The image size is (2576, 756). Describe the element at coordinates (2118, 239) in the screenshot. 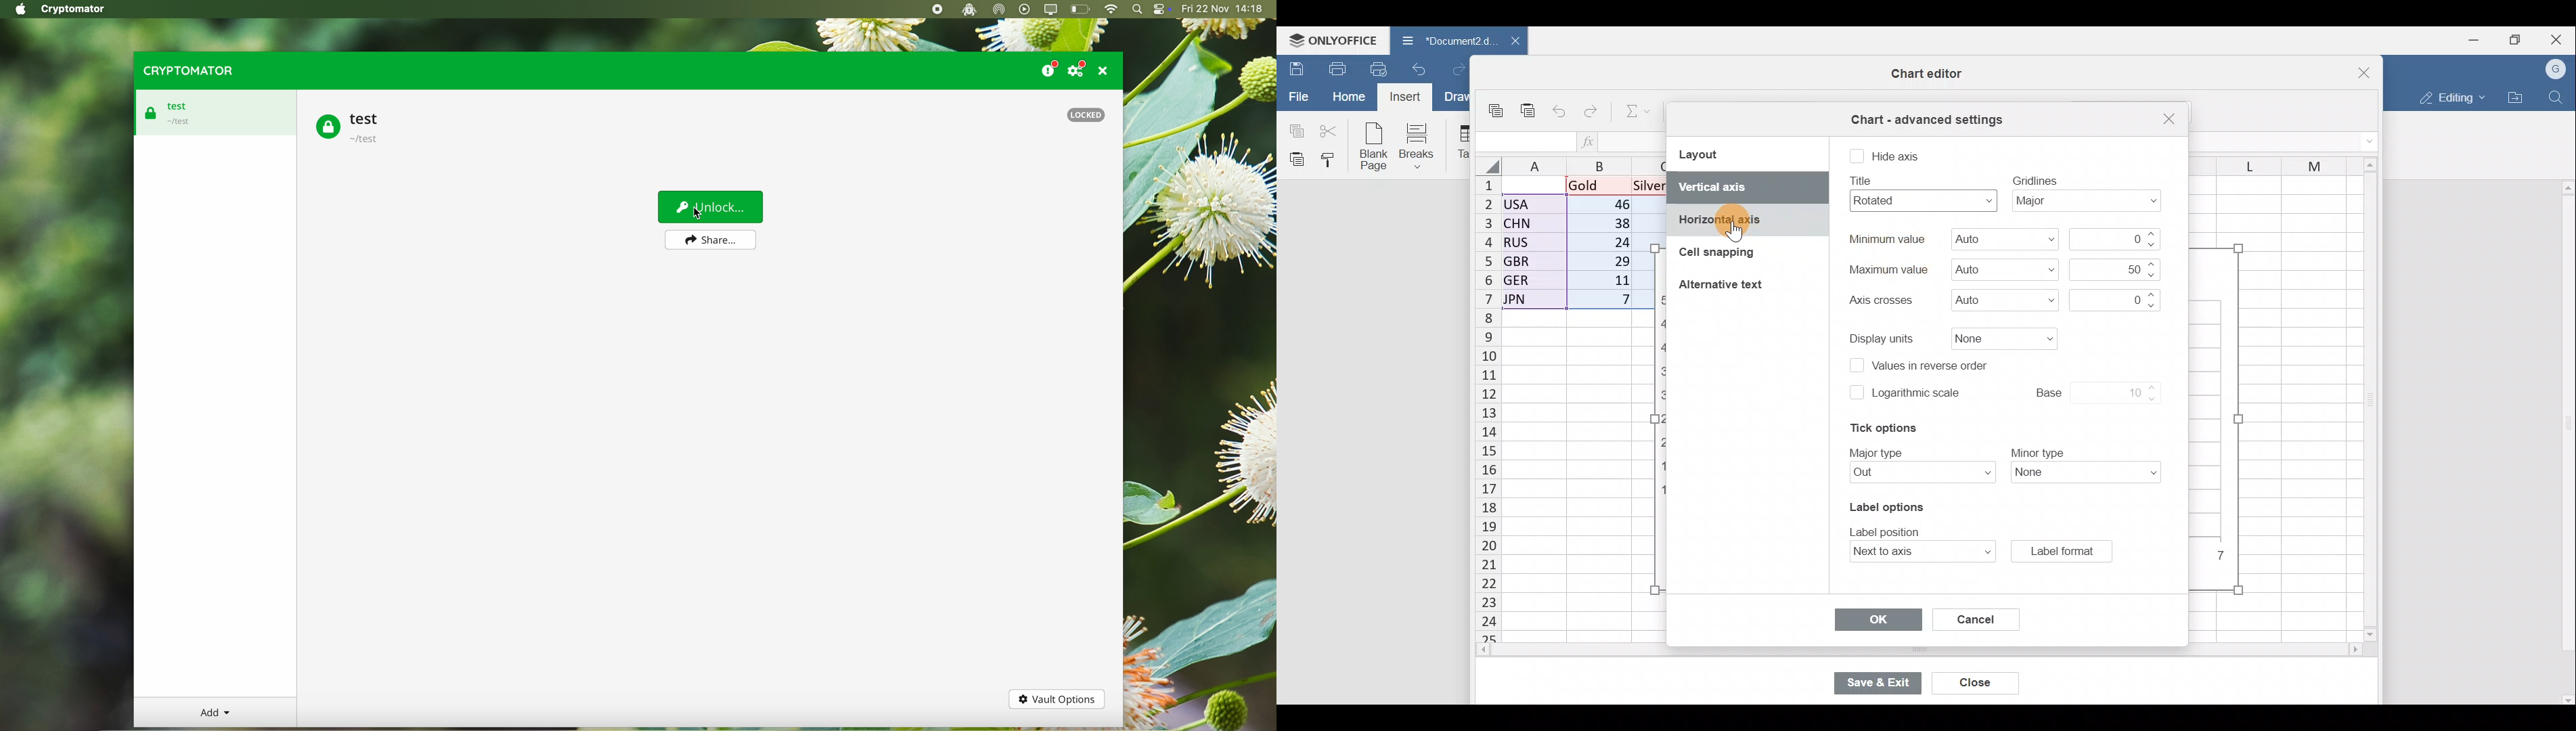

I see `Minimum value` at that location.